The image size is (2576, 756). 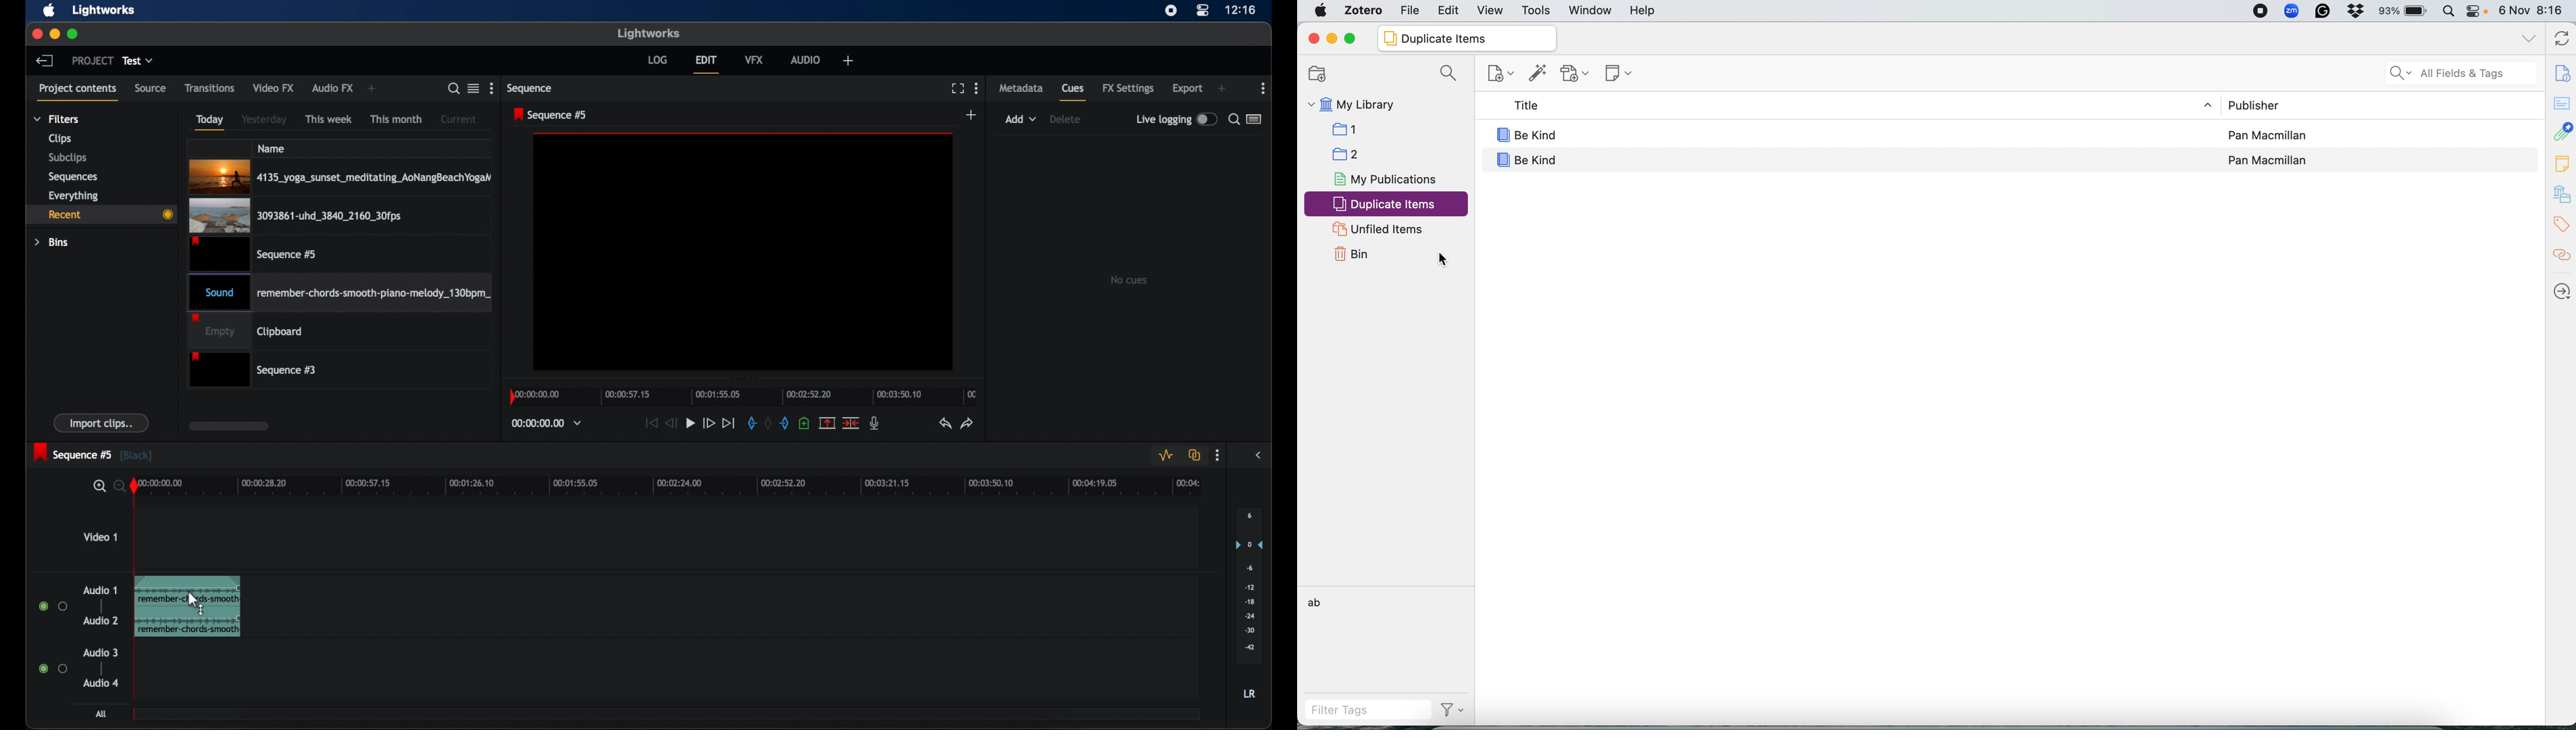 What do you see at coordinates (532, 89) in the screenshot?
I see `sequence` at bounding box center [532, 89].